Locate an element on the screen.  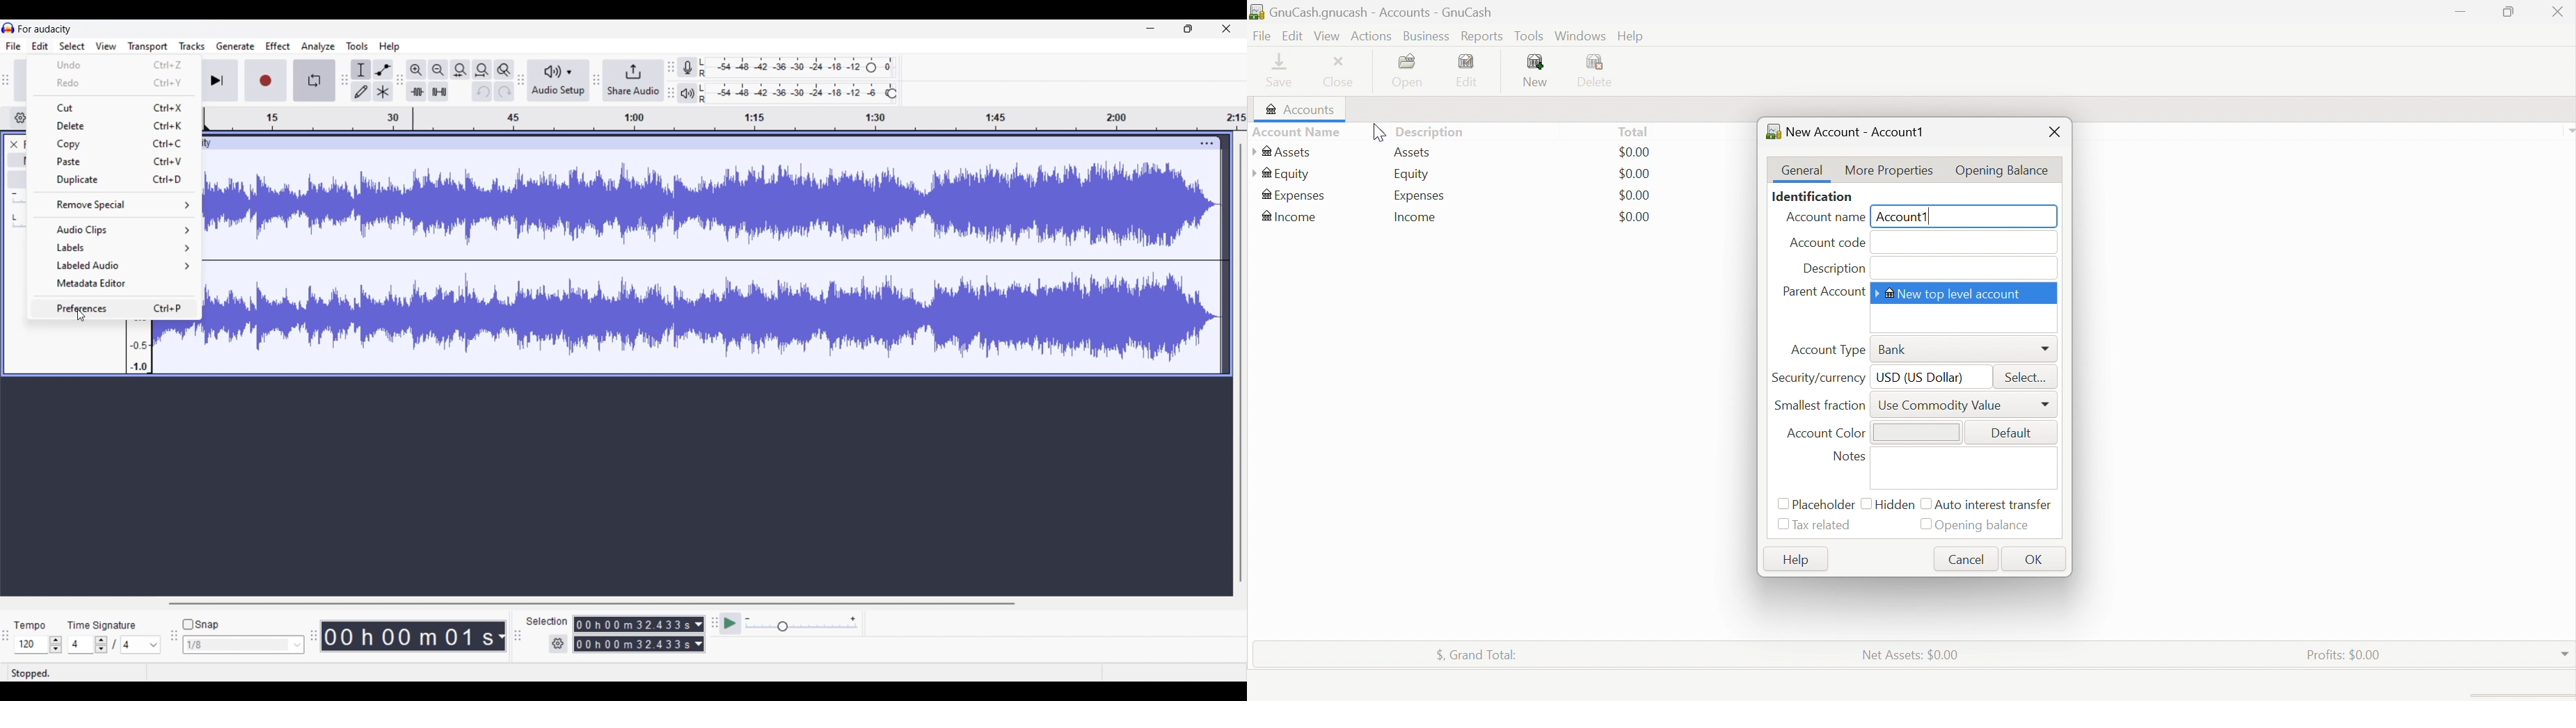
timestamp is located at coordinates (723, 119).